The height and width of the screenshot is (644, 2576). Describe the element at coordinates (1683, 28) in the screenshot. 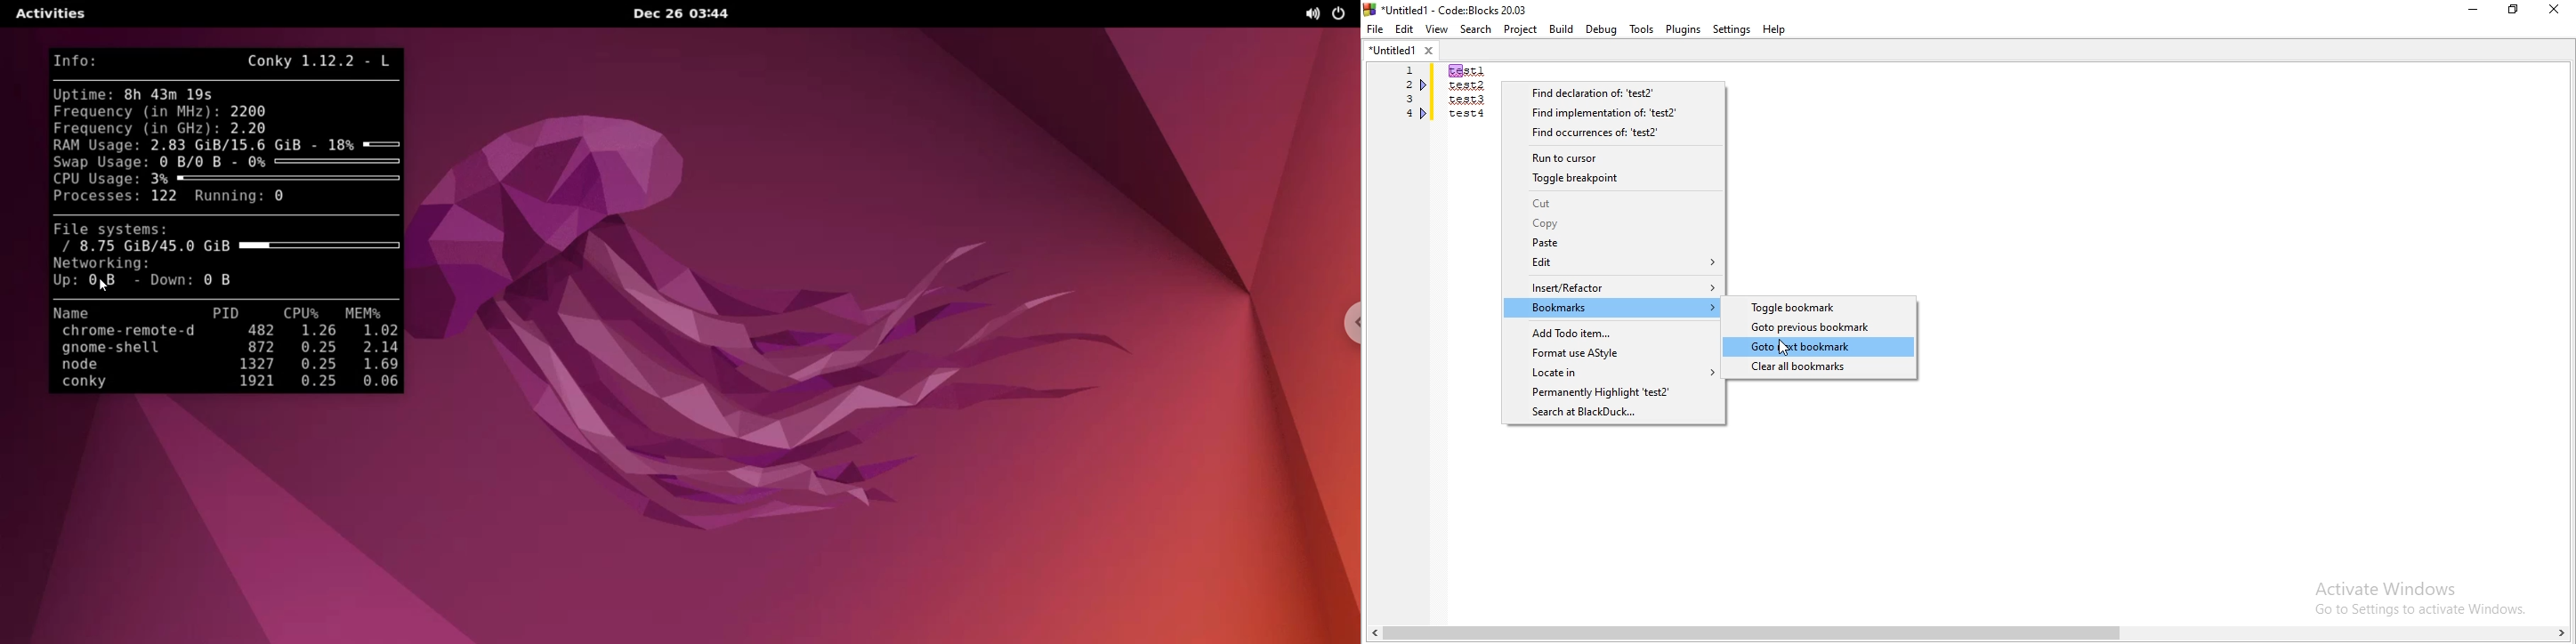

I see `Plugins ` at that location.